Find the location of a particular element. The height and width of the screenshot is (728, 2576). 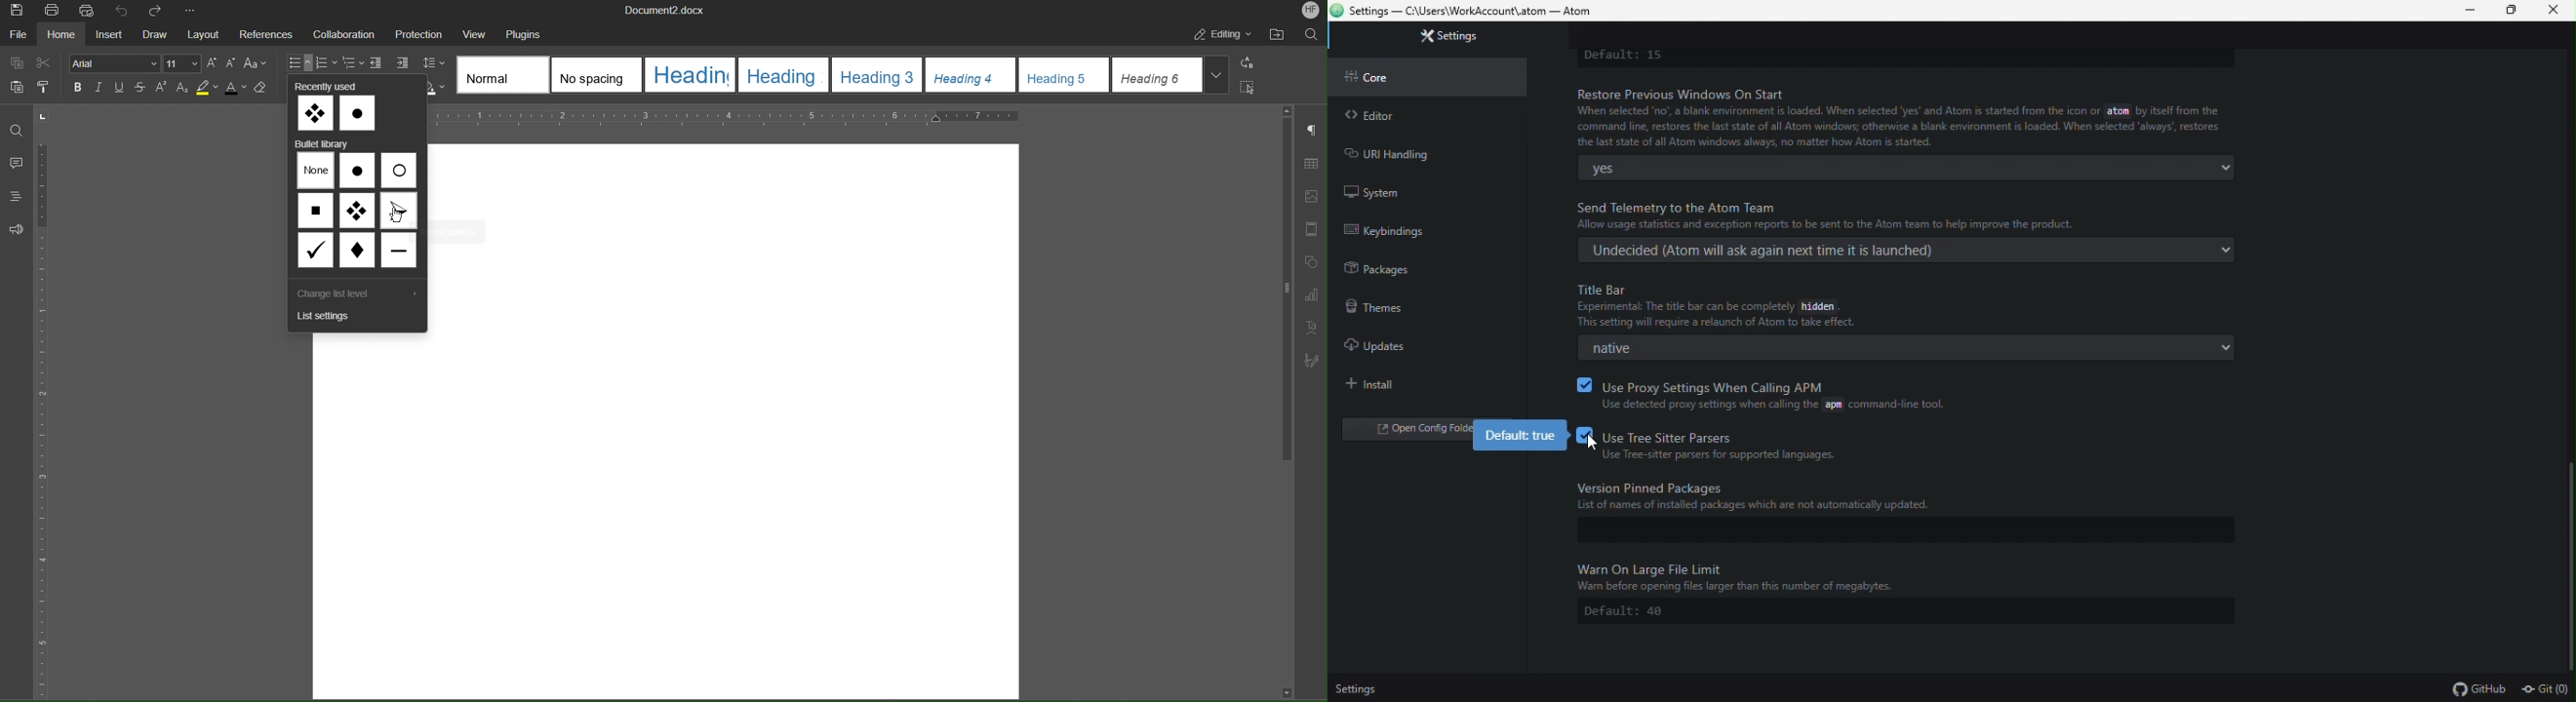

Bullet list is located at coordinates (301, 62).